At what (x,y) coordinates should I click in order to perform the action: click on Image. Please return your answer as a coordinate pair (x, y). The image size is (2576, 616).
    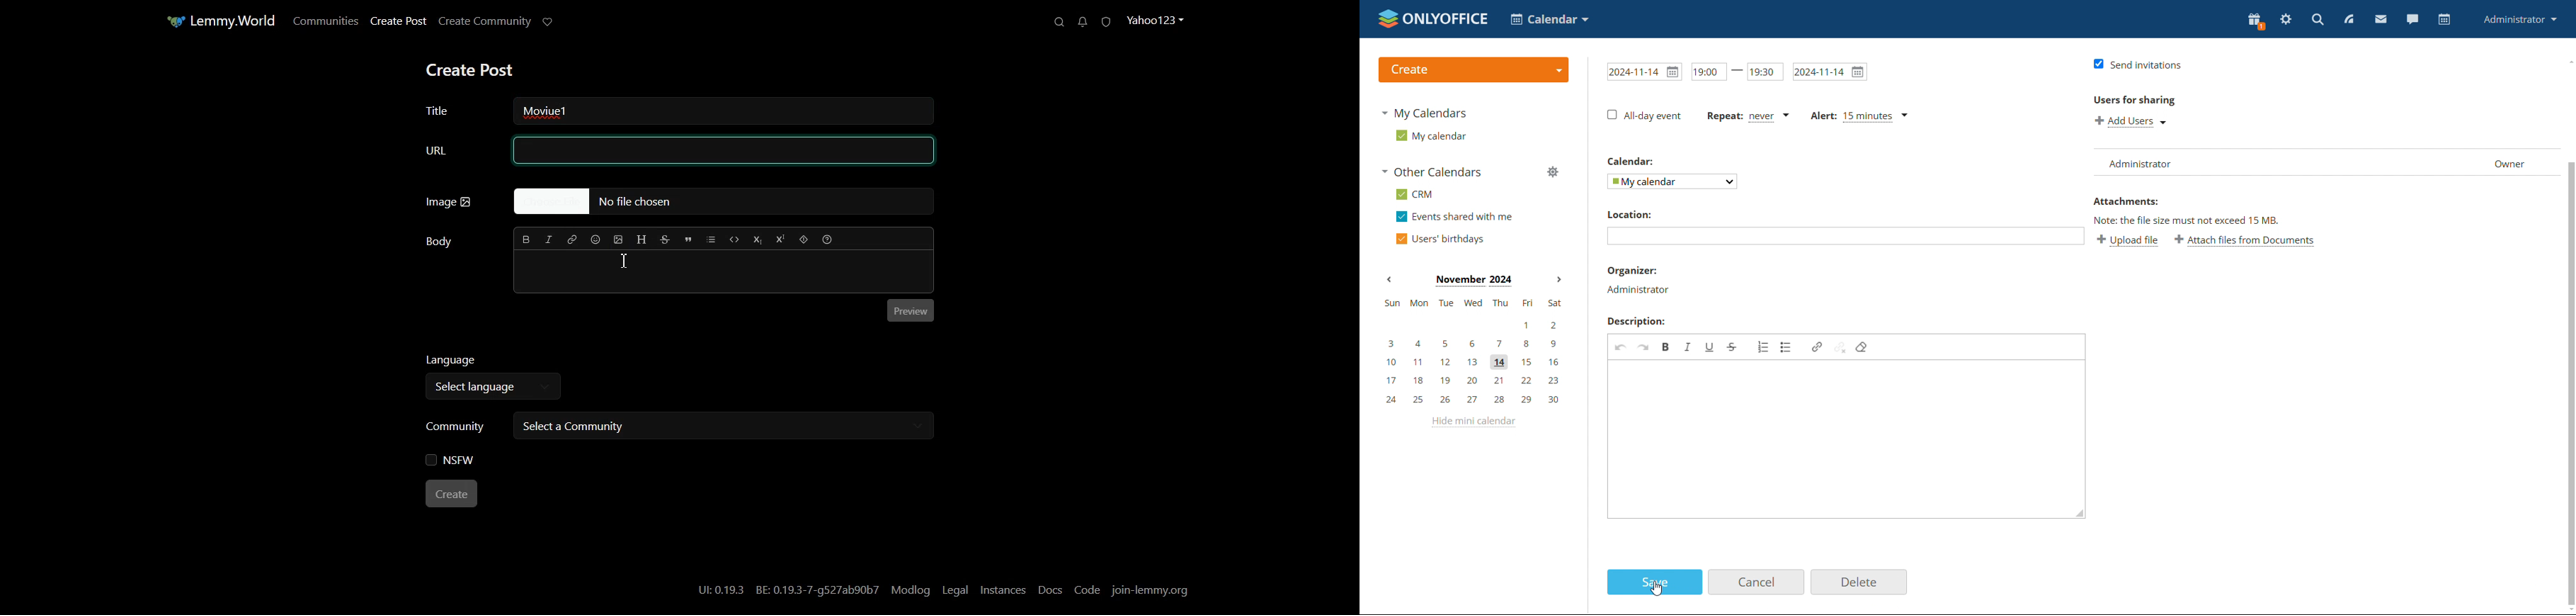
    Looking at the image, I should click on (449, 202).